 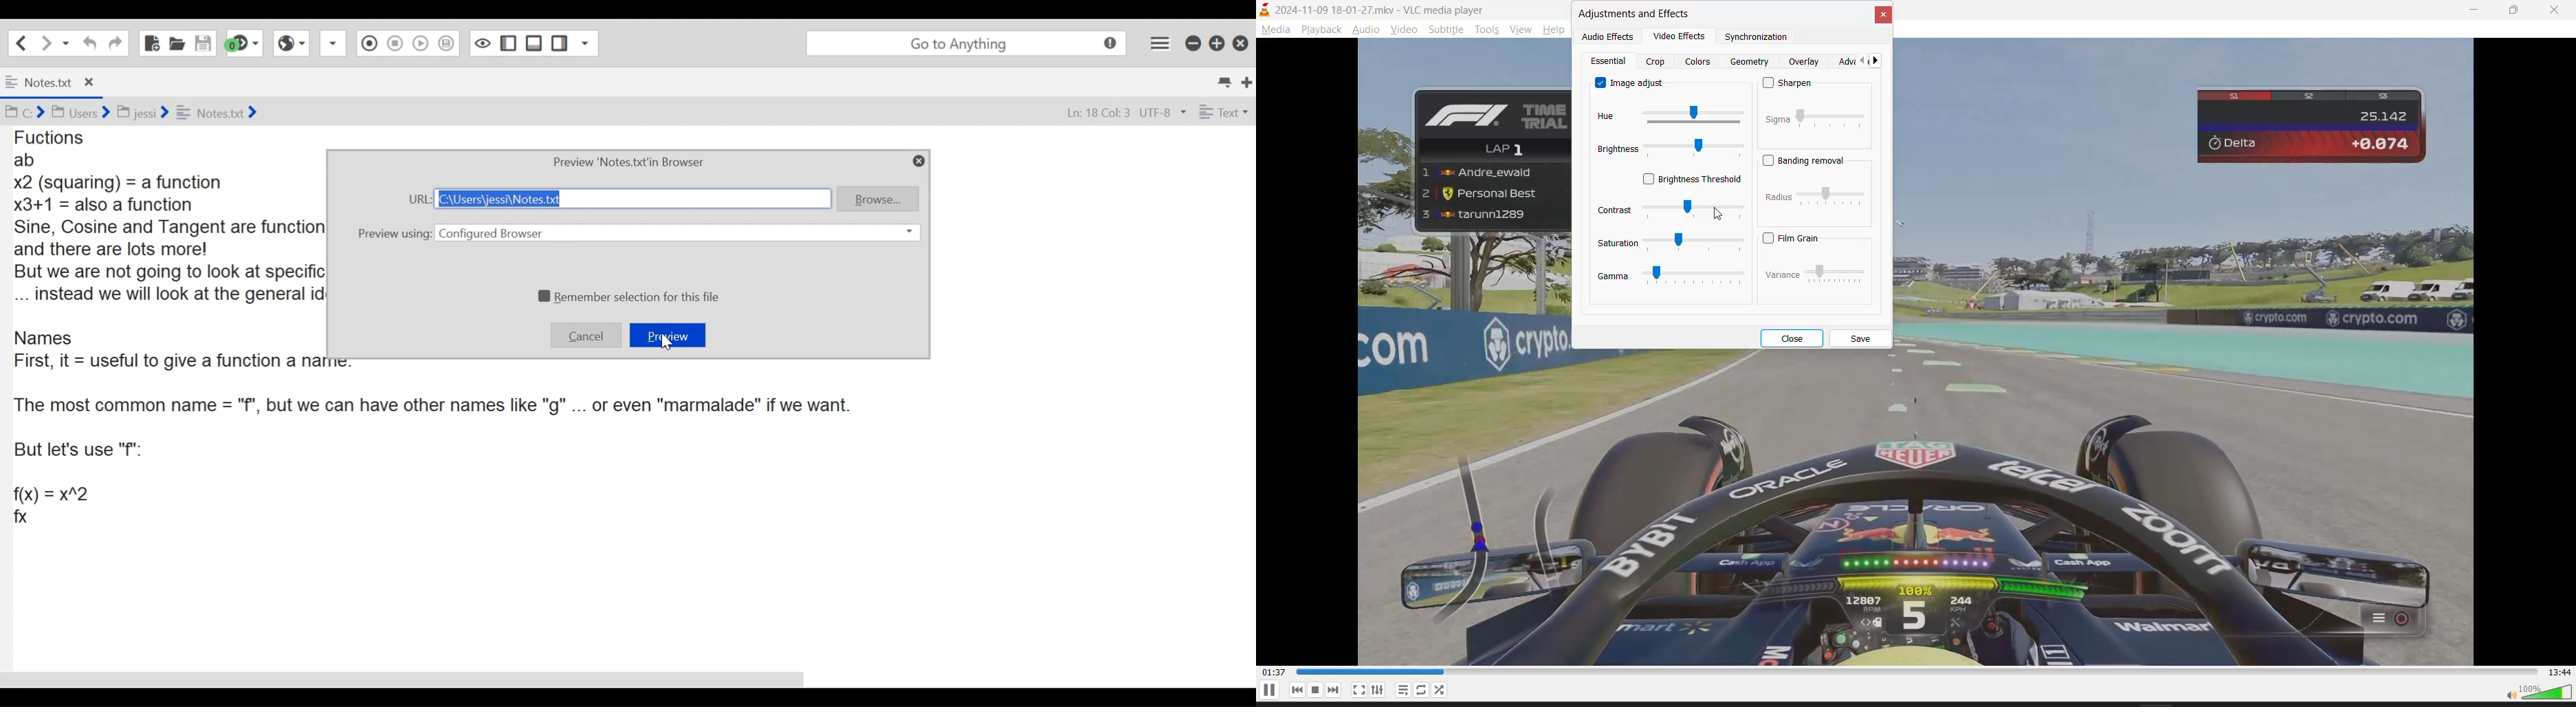 What do you see at coordinates (1794, 84) in the screenshot?
I see `sharpen` at bounding box center [1794, 84].